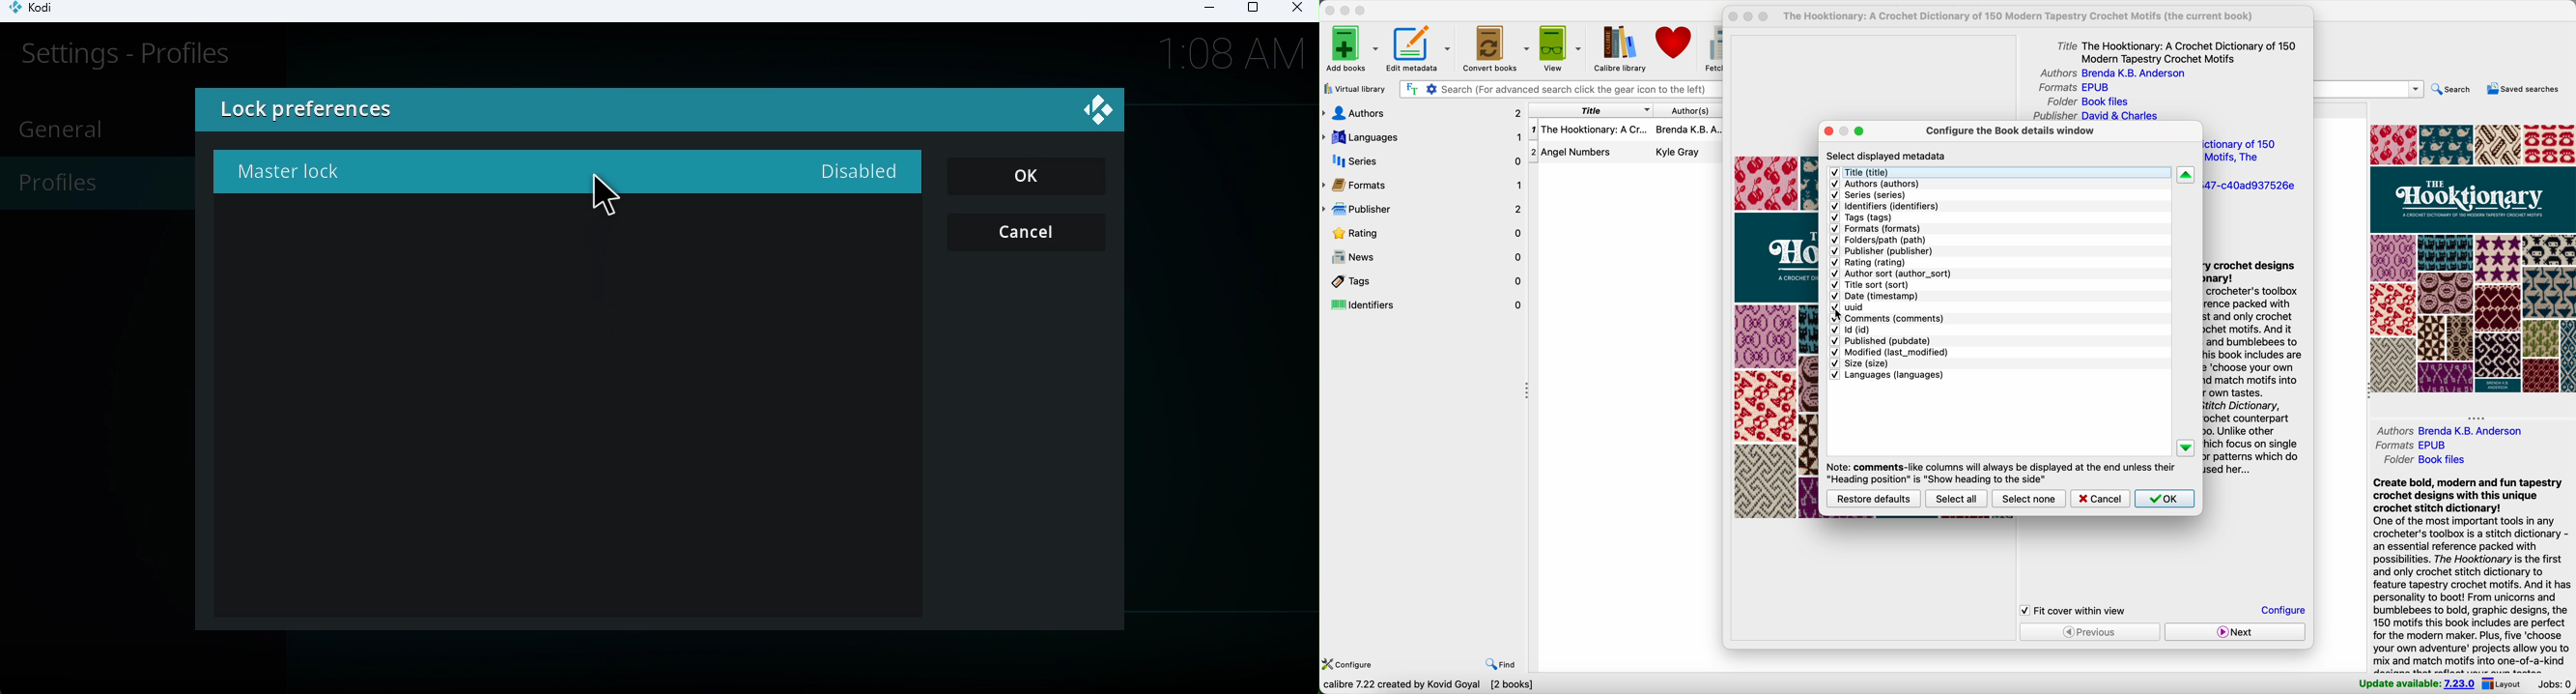 The height and width of the screenshot is (700, 2576). Describe the element at coordinates (1559, 90) in the screenshot. I see `search bar` at that location.